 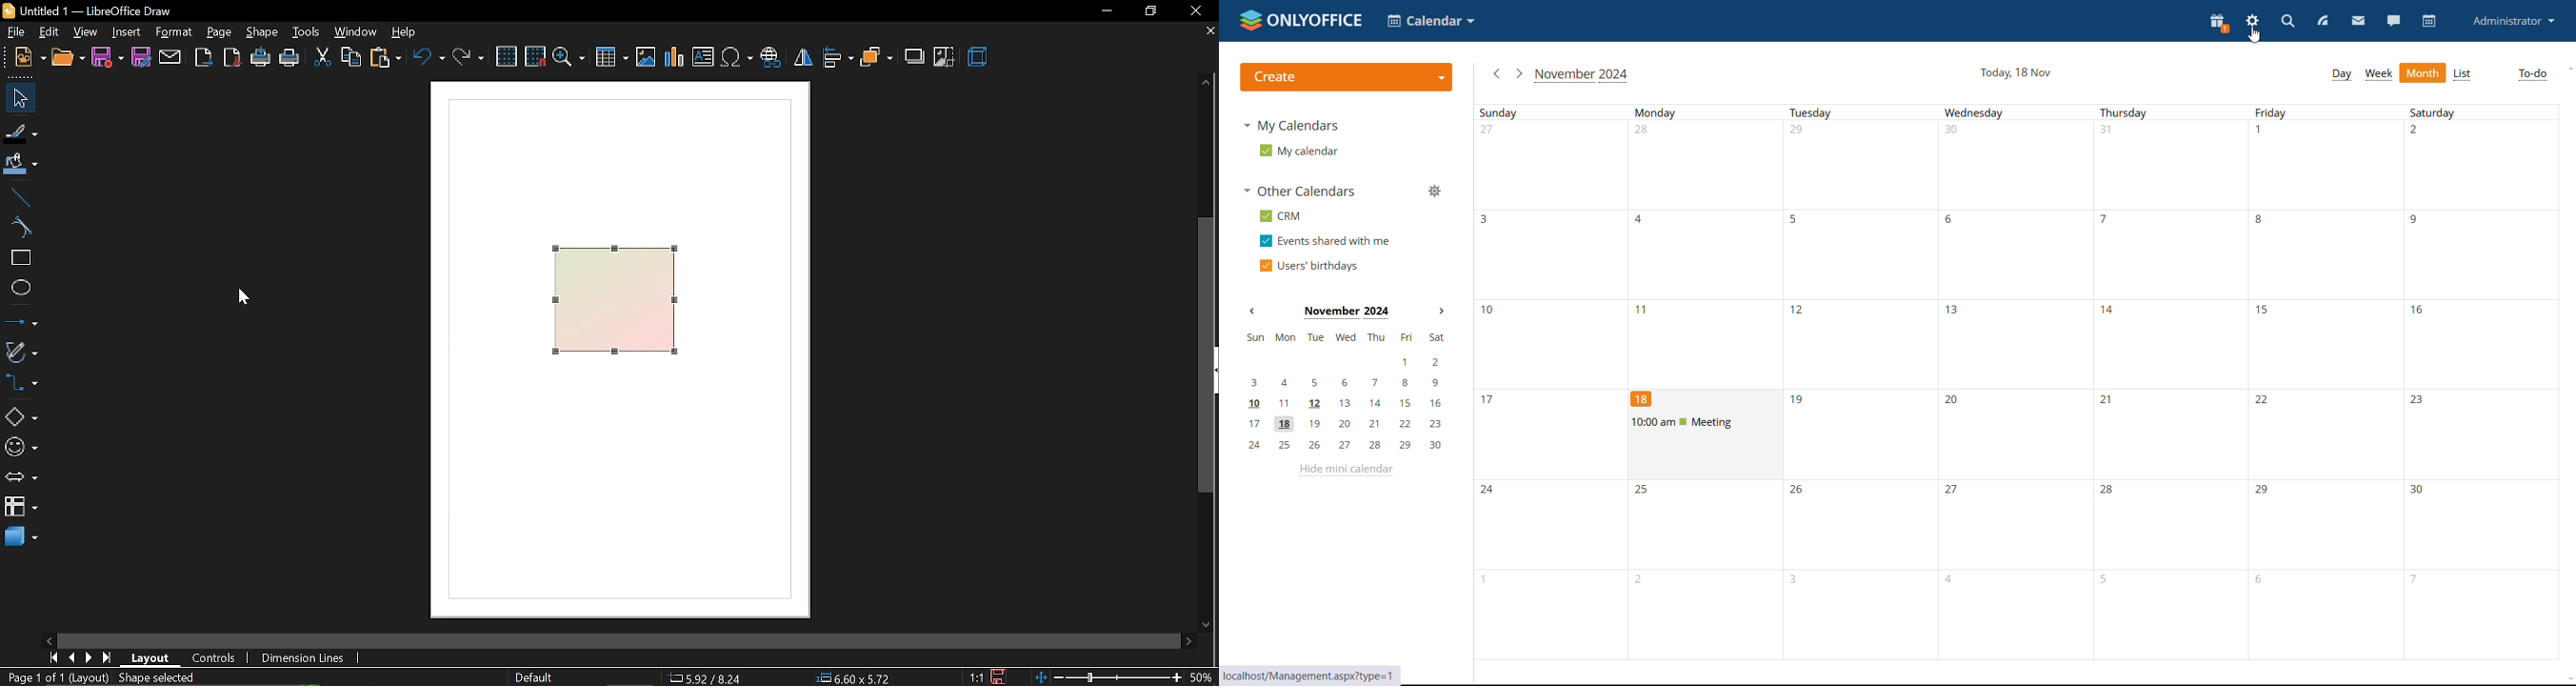 What do you see at coordinates (771, 59) in the screenshot?
I see `Insert hyperlink` at bounding box center [771, 59].